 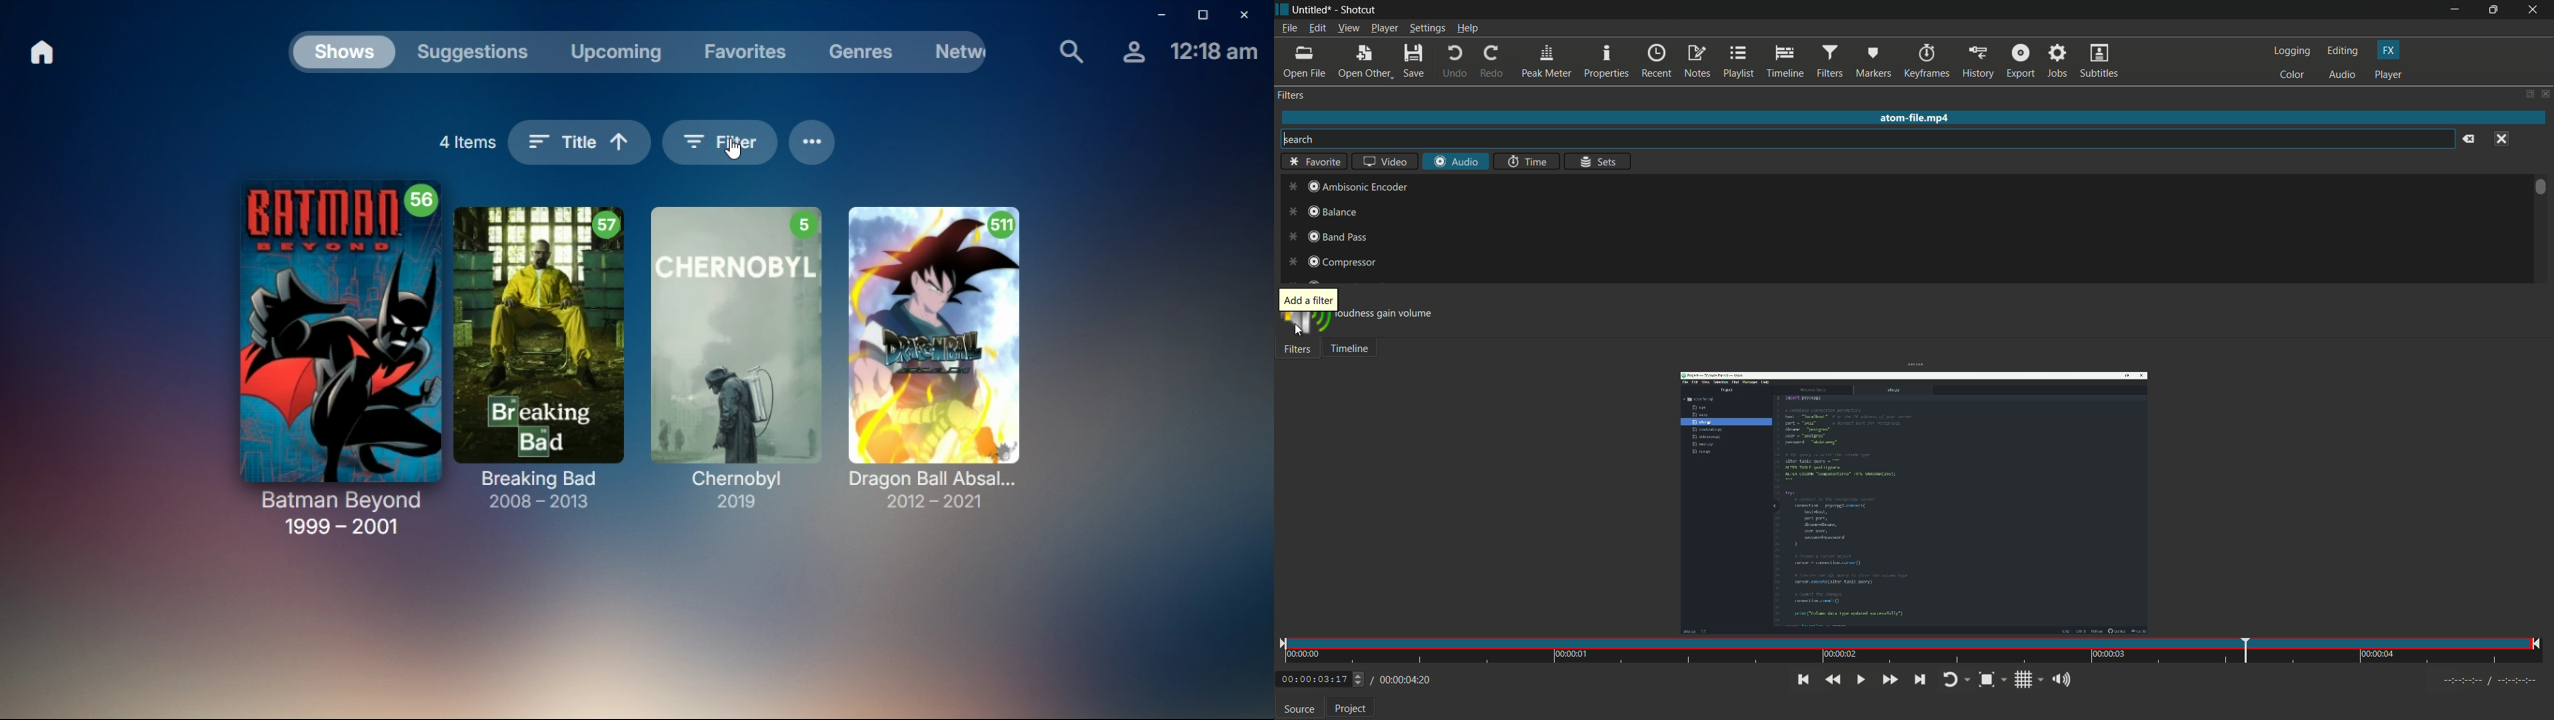 What do you see at coordinates (1317, 29) in the screenshot?
I see `edit menu` at bounding box center [1317, 29].